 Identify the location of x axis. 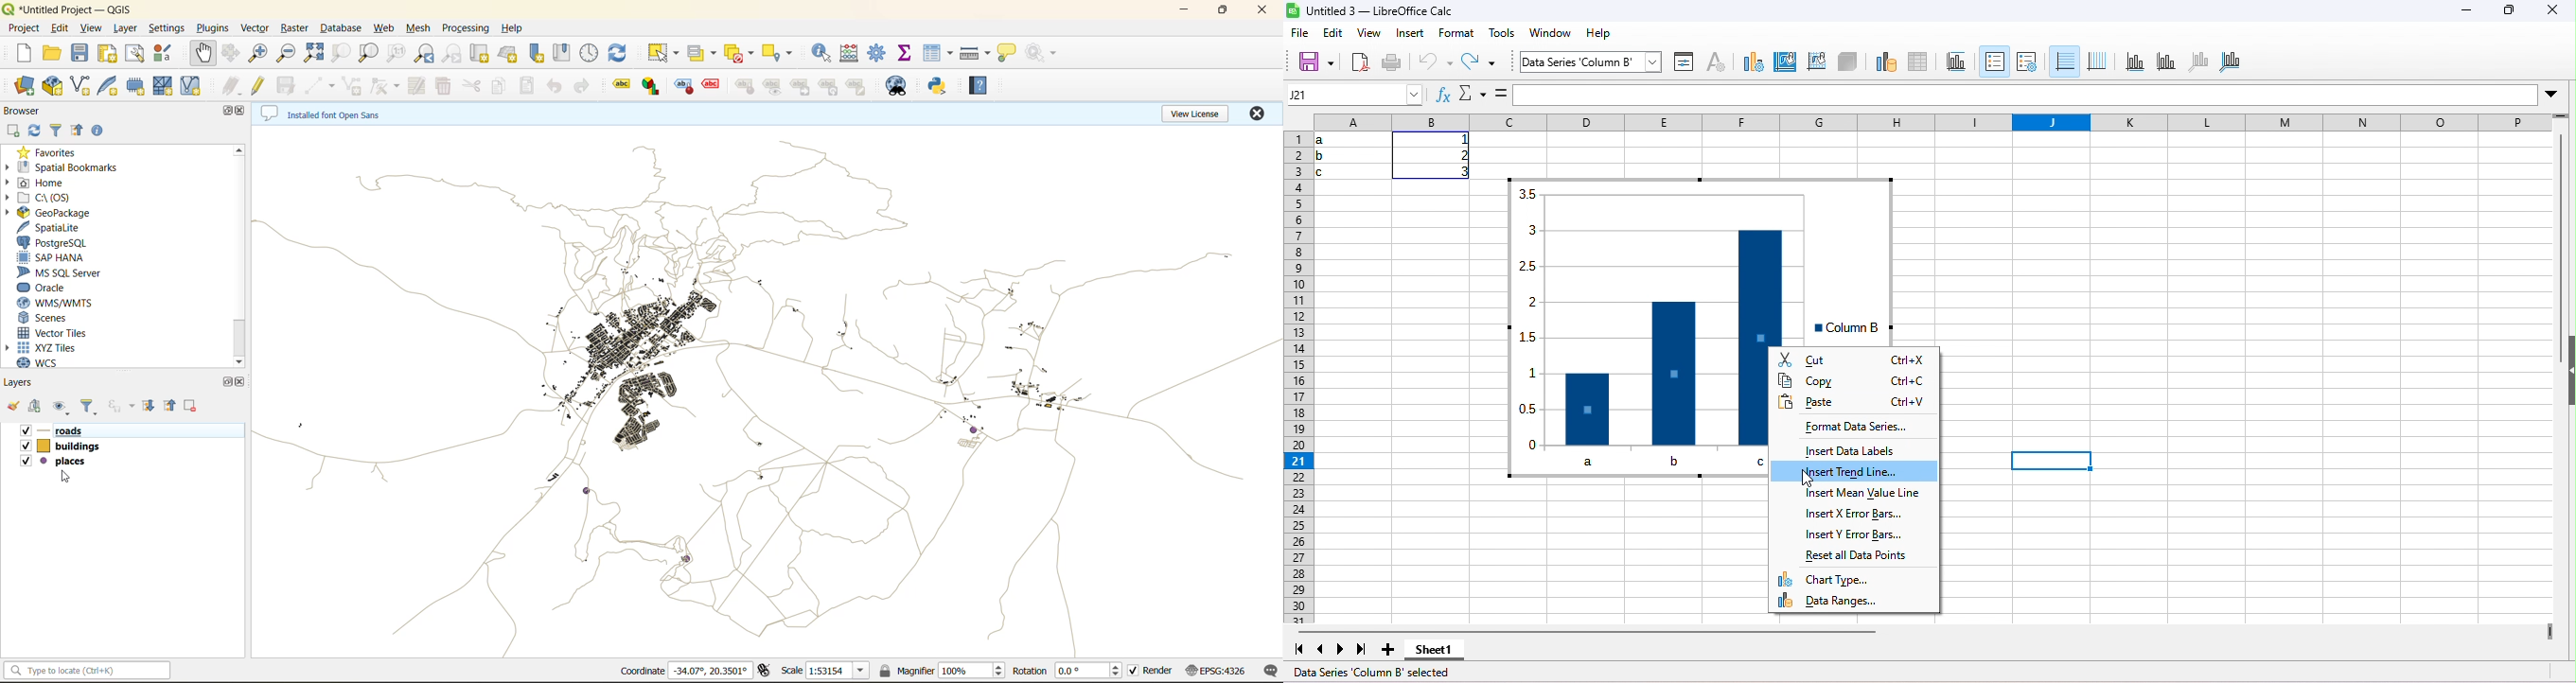
(2138, 62).